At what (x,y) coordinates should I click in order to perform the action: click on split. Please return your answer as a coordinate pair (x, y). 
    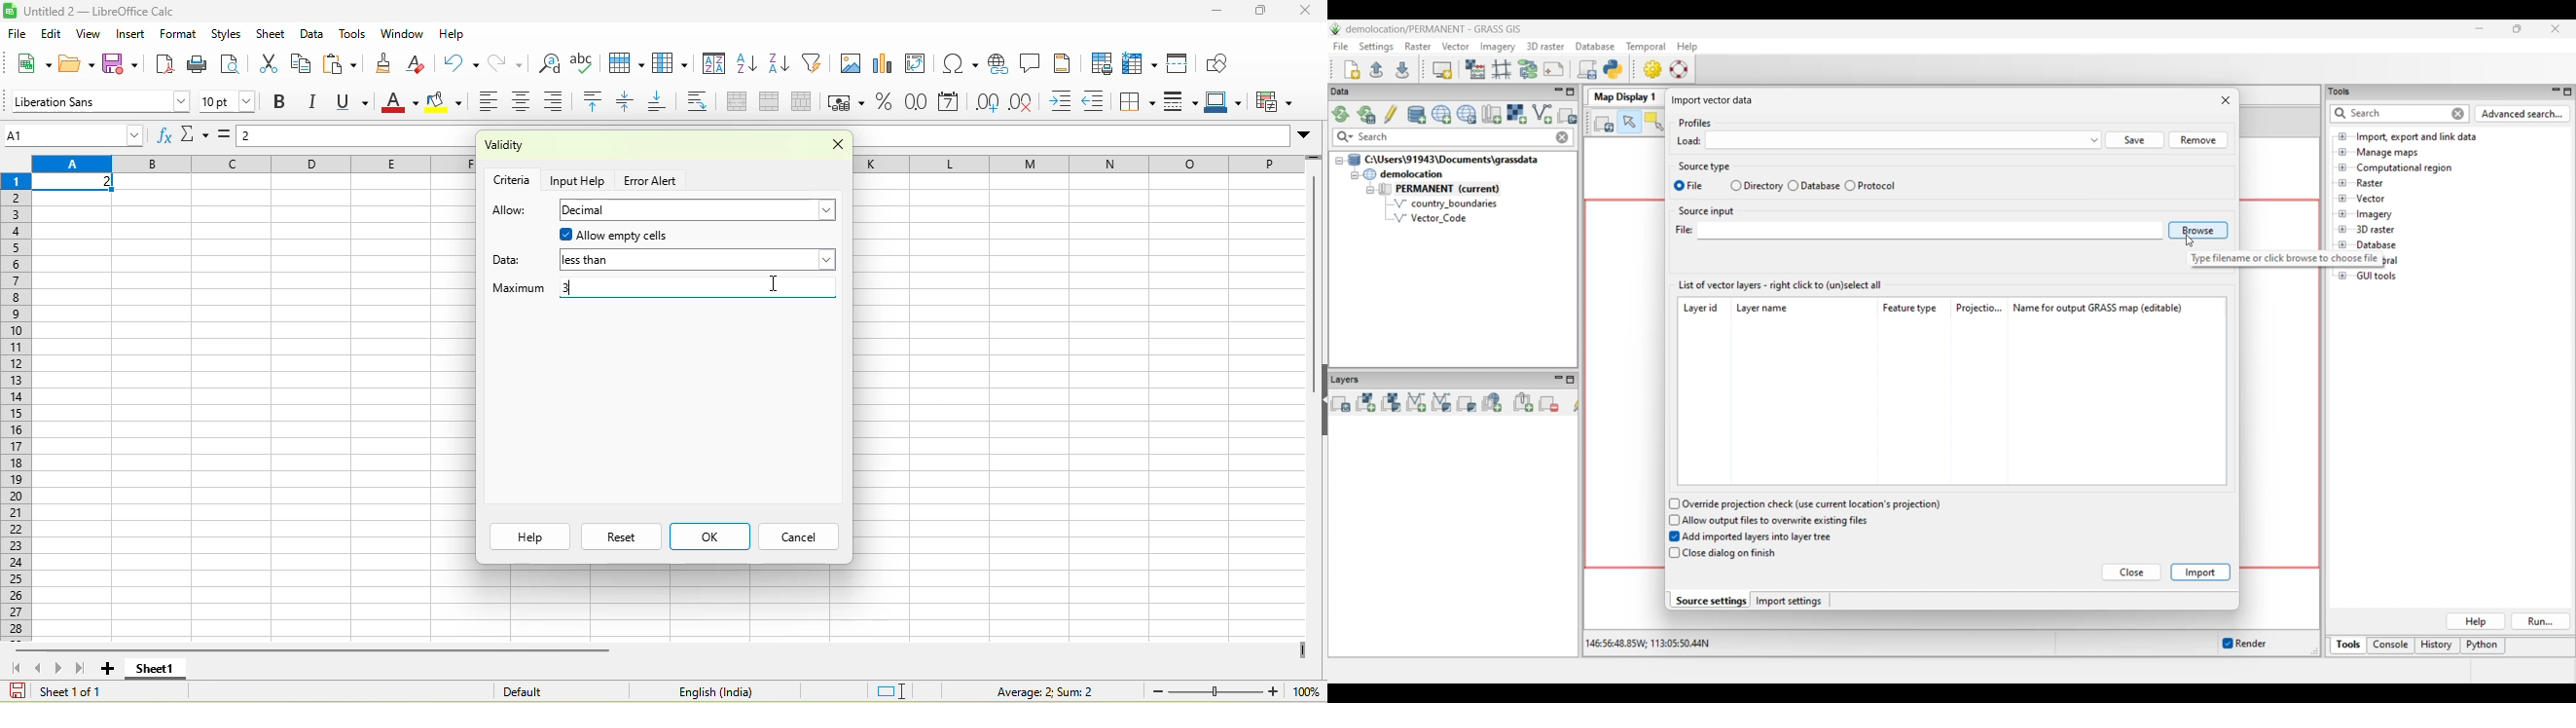
    Looking at the image, I should click on (806, 102).